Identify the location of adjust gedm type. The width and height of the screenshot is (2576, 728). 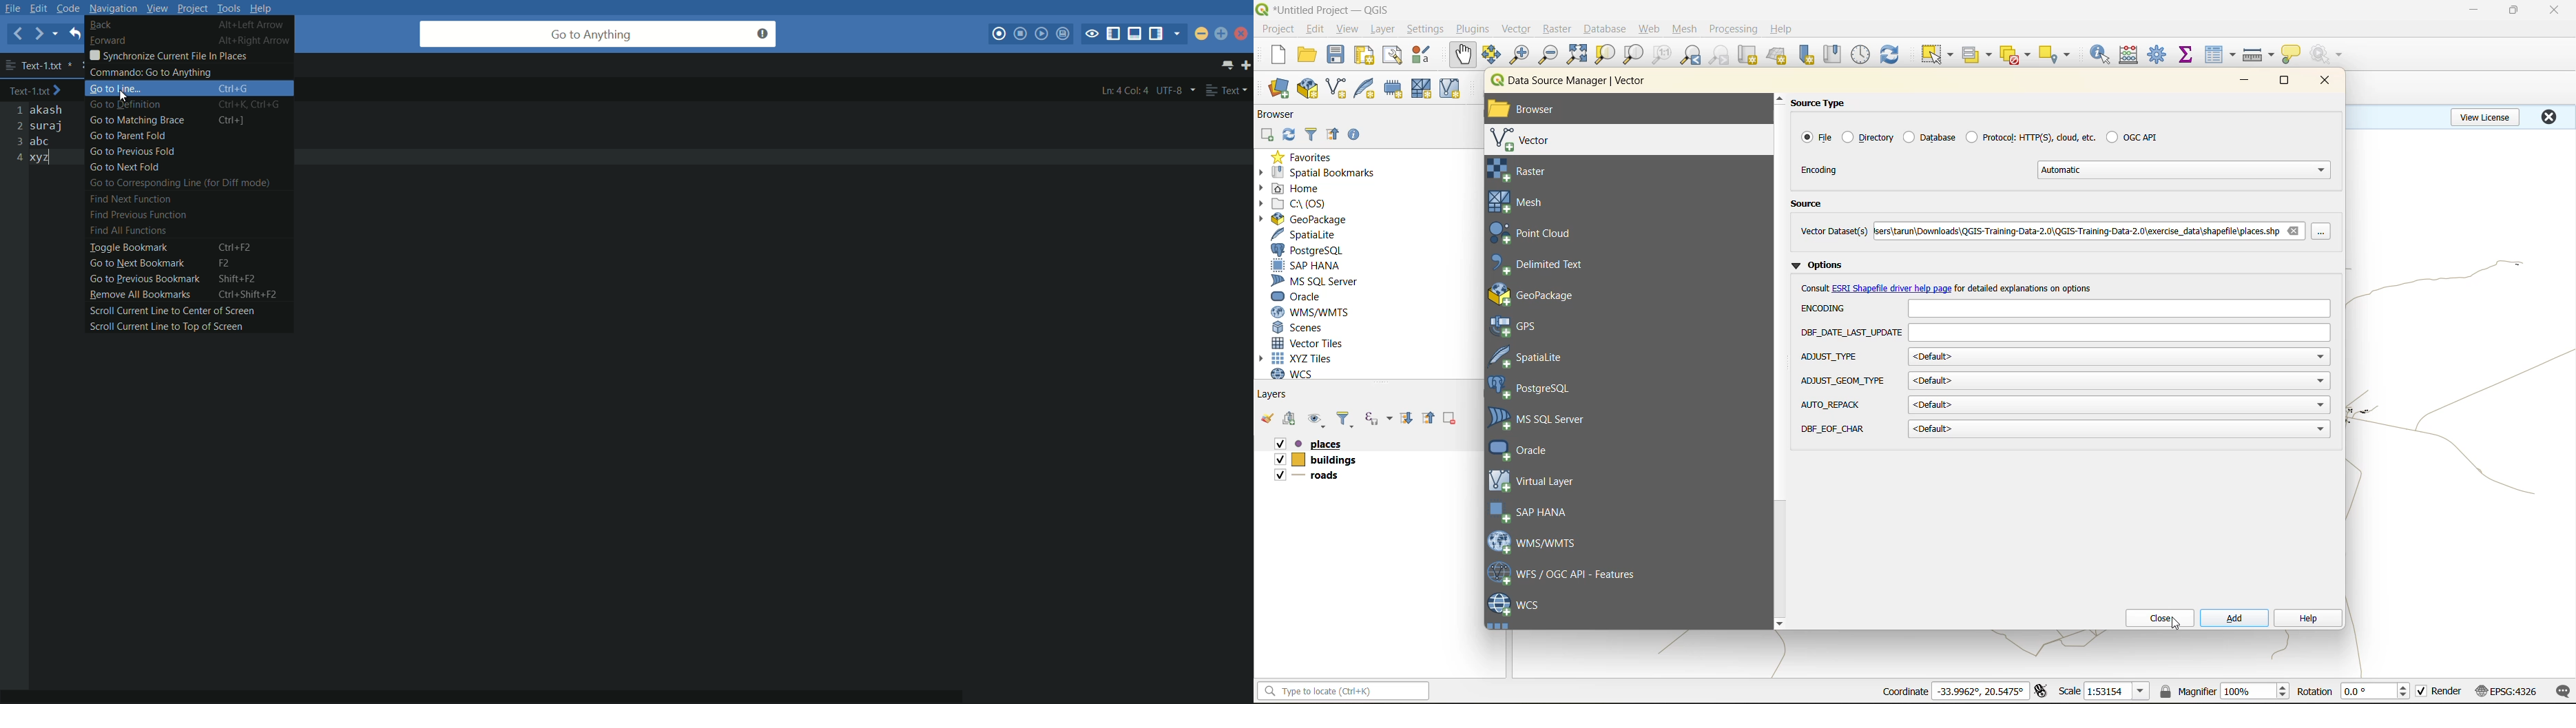
(2119, 381).